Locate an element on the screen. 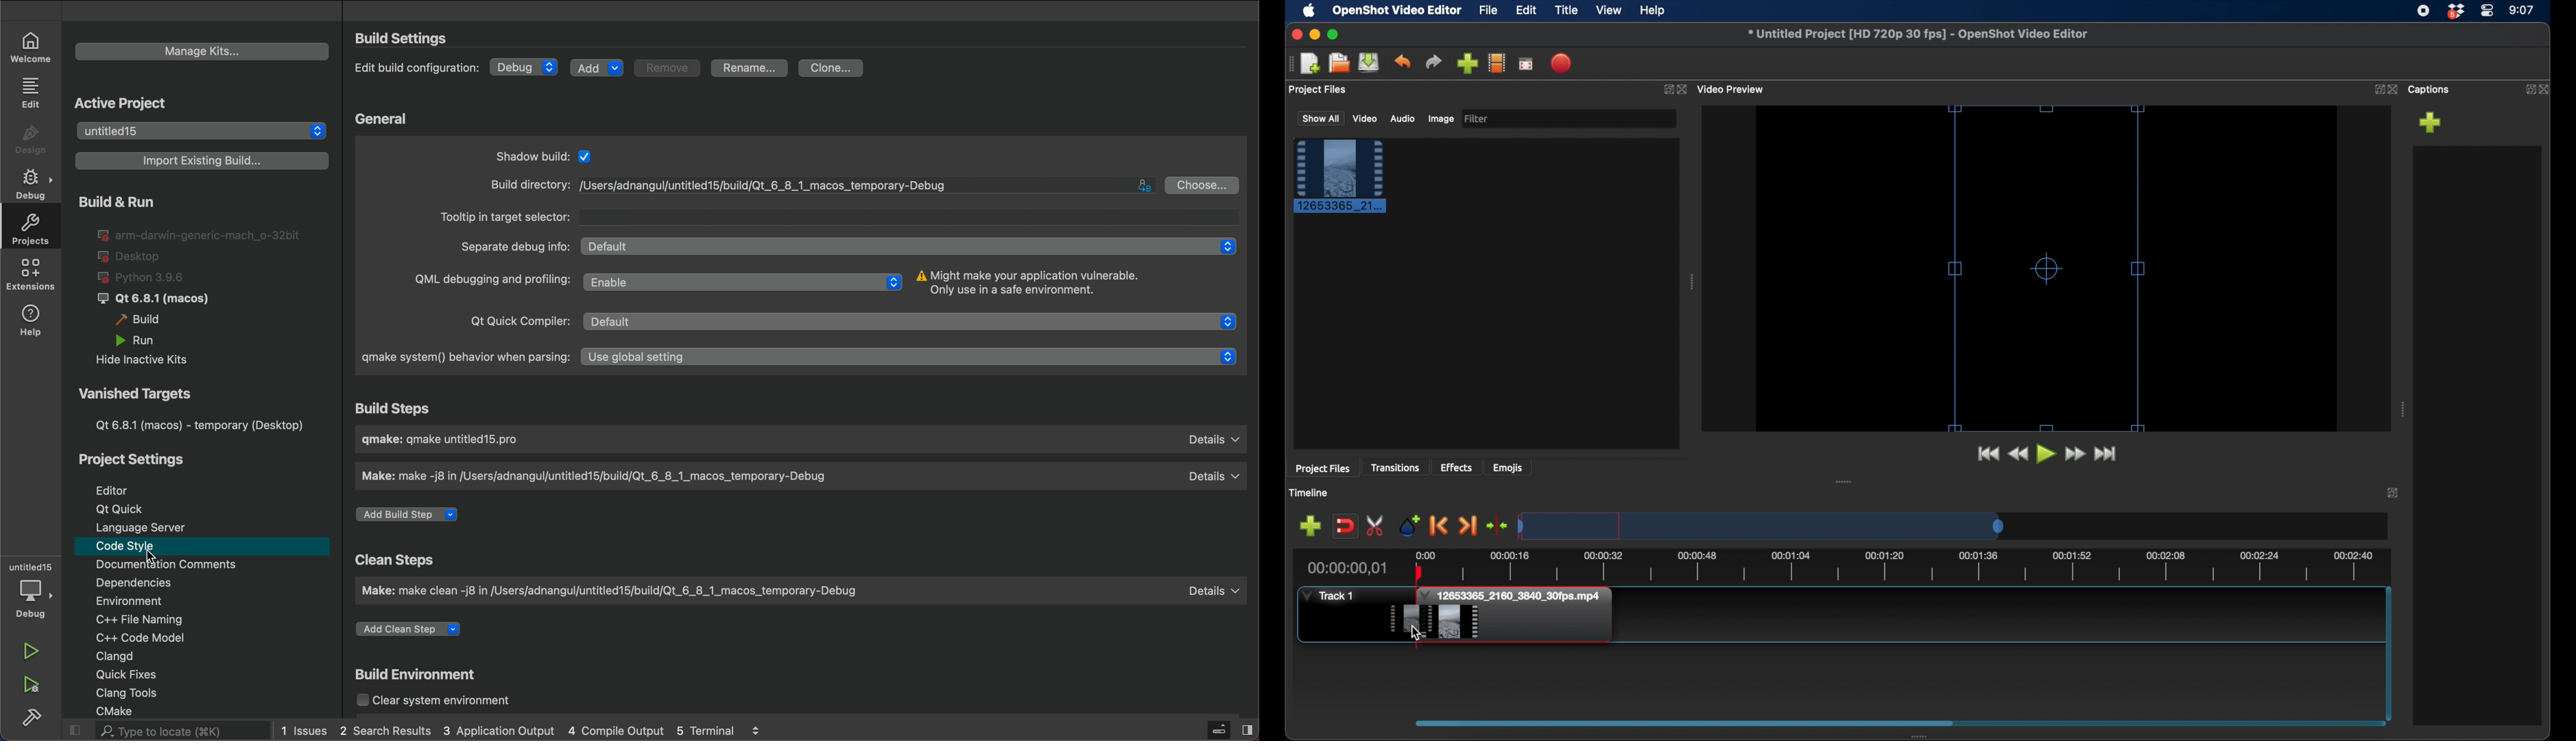 The width and height of the screenshot is (2576, 756). expand is located at coordinates (2376, 90).